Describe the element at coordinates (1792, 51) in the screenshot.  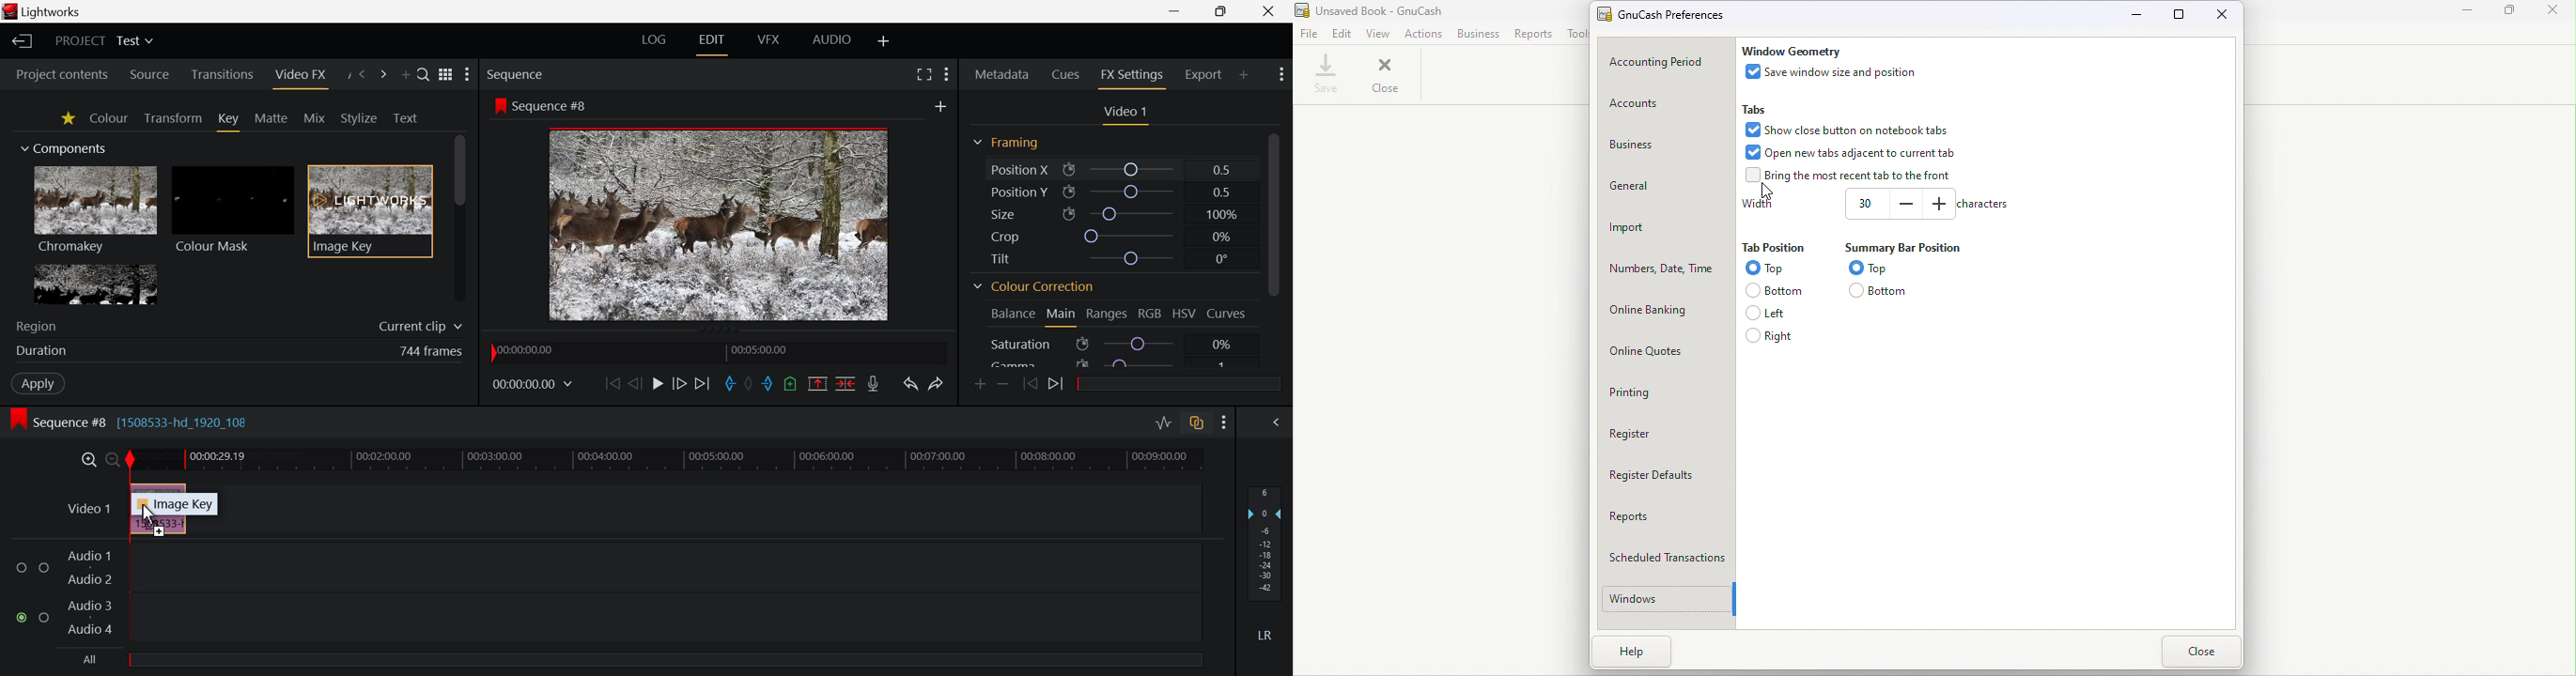
I see `Window geometry` at that location.